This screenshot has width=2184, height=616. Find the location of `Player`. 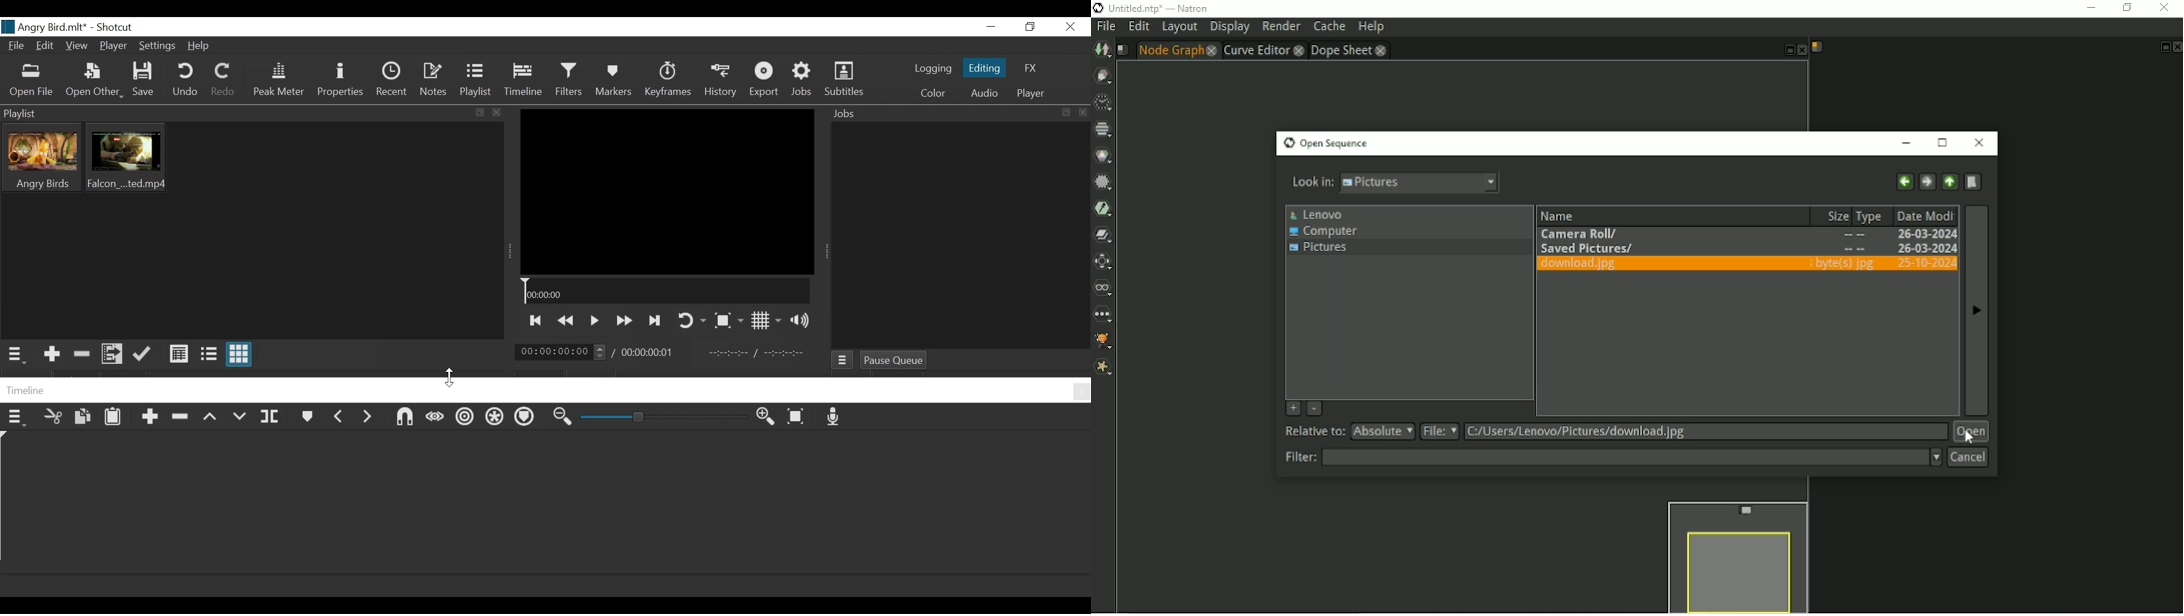

Player is located at coordinates (114, 47).